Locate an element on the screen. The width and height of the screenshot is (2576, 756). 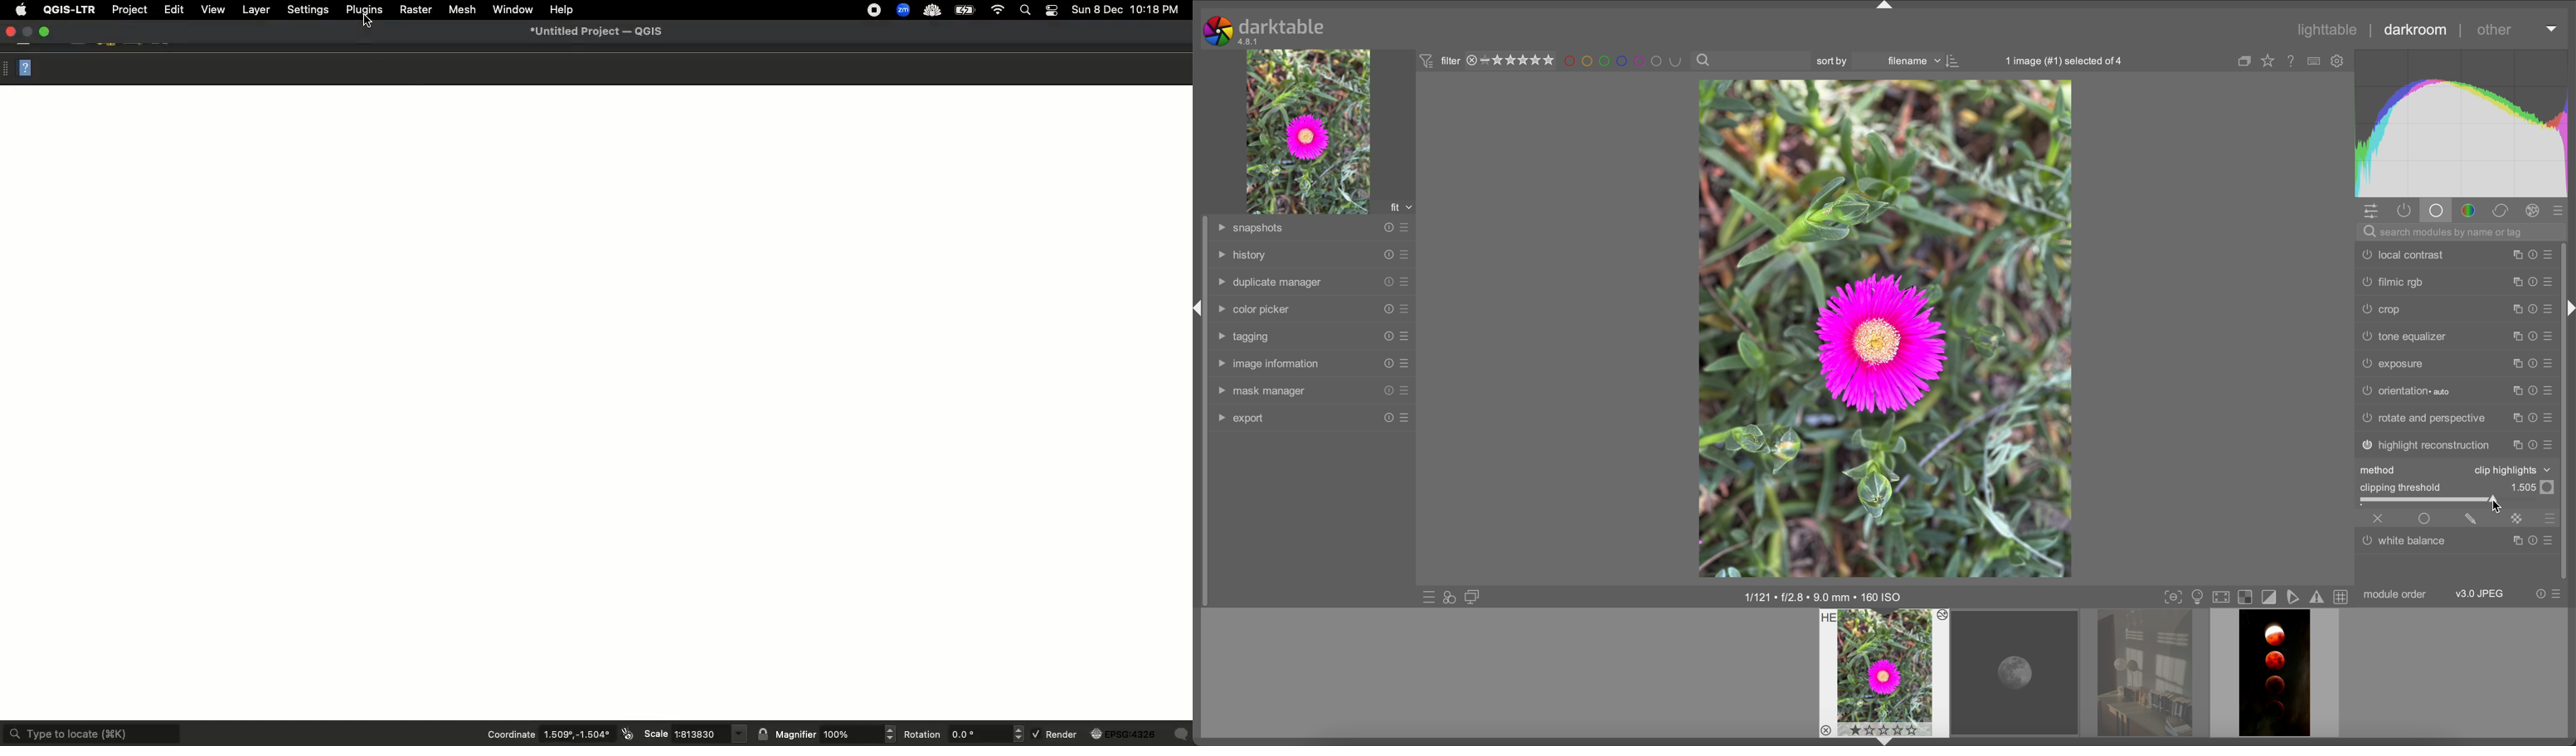
color picker tab is located at coordinates (1252, 309).